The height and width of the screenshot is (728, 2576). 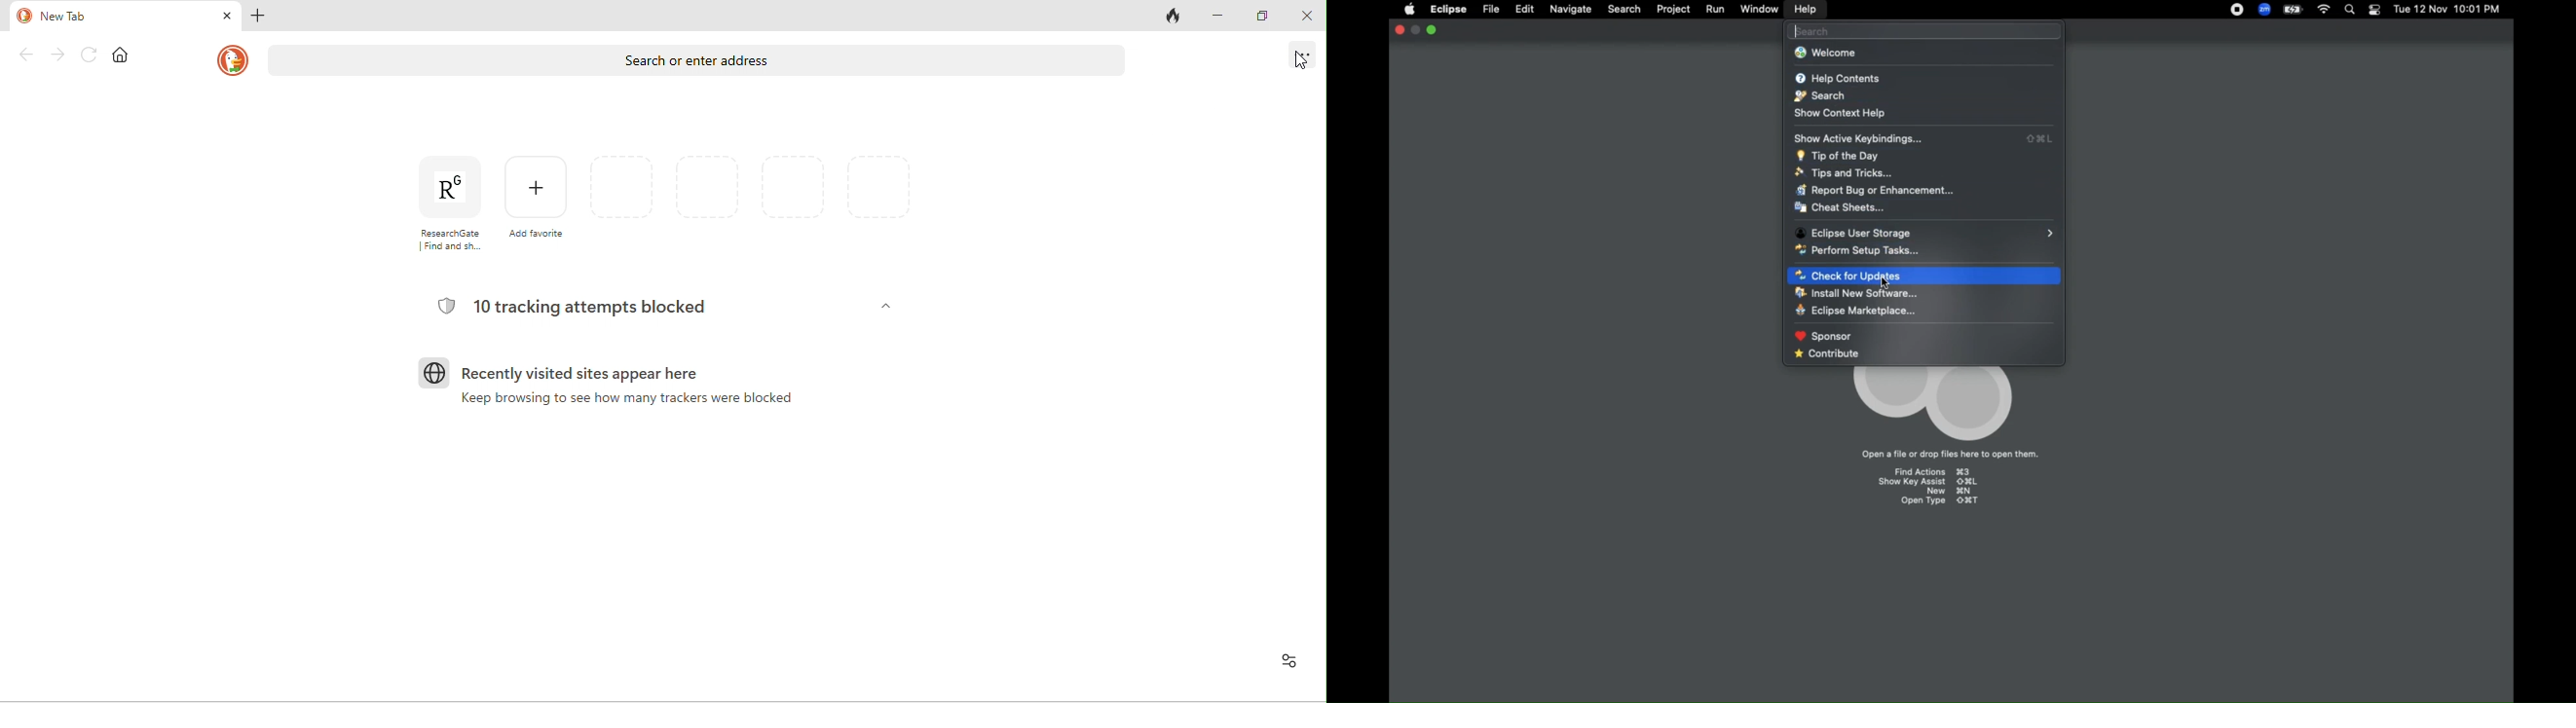 I want to click on Perform Setup Tasks, so click(x=1924, y=250).